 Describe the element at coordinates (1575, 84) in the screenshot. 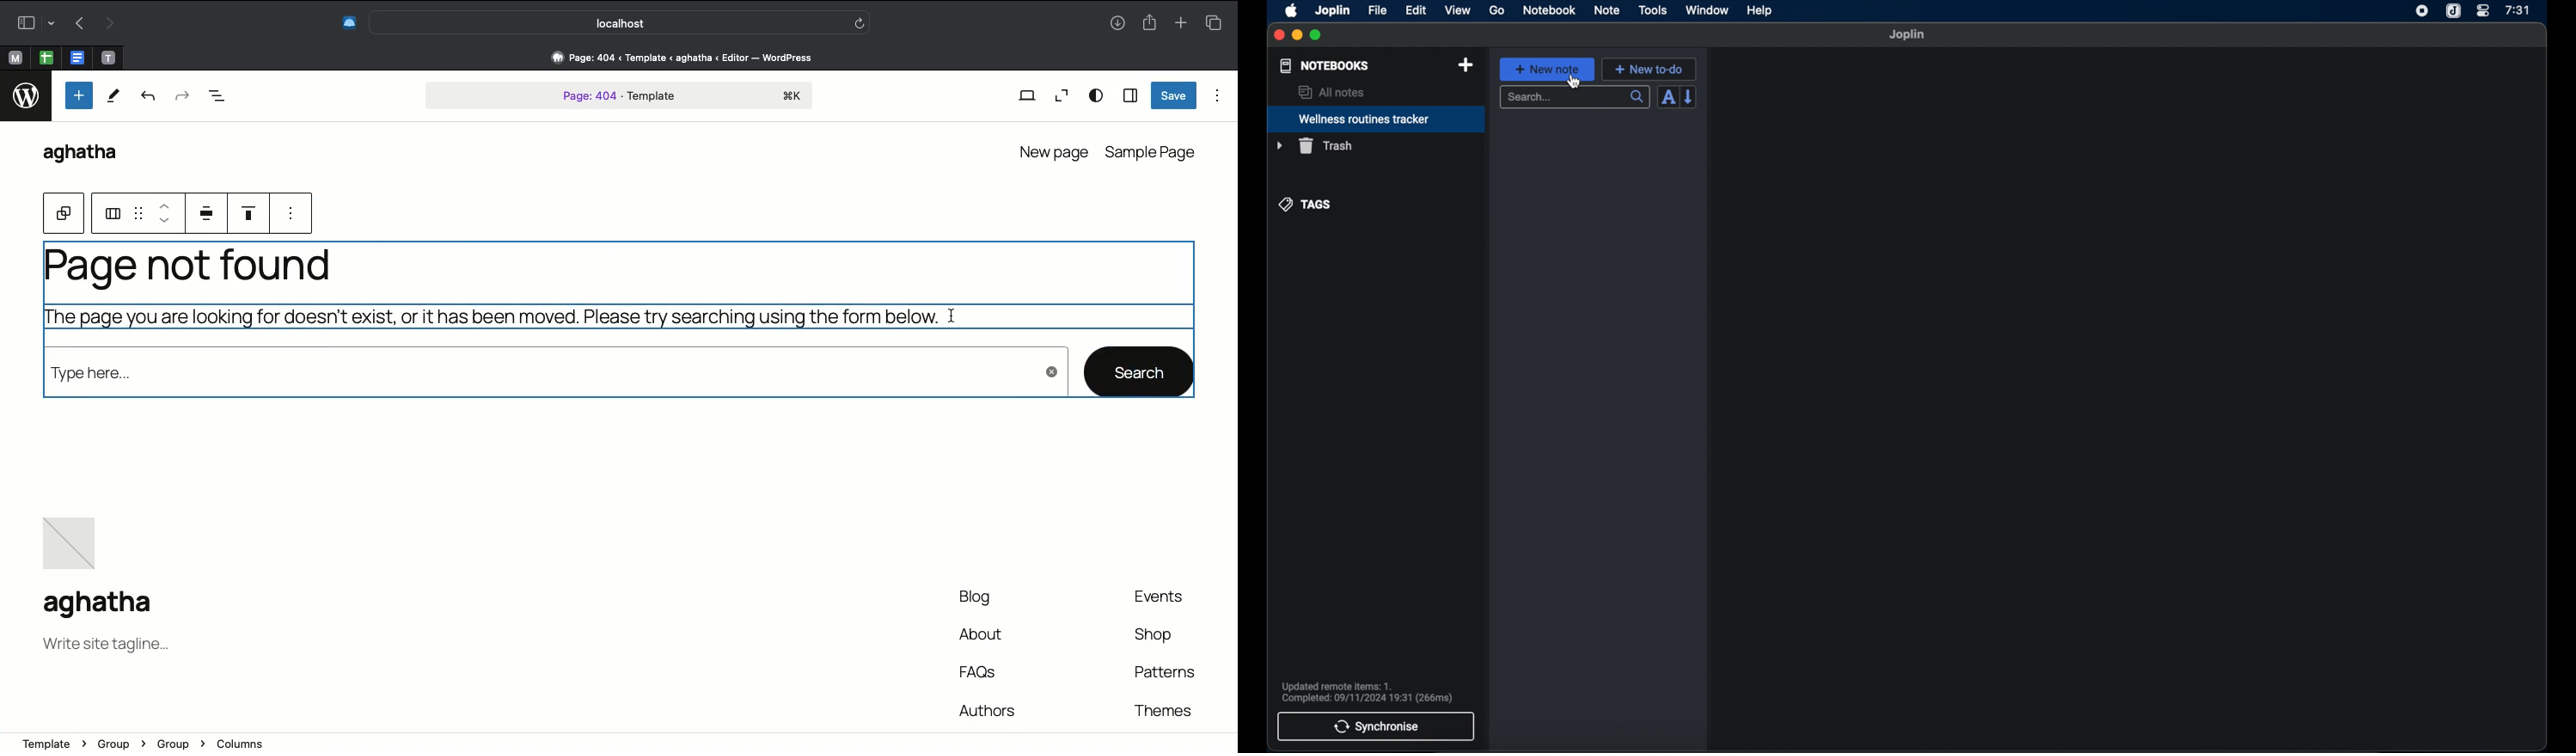

I see `Cursor` at that location.